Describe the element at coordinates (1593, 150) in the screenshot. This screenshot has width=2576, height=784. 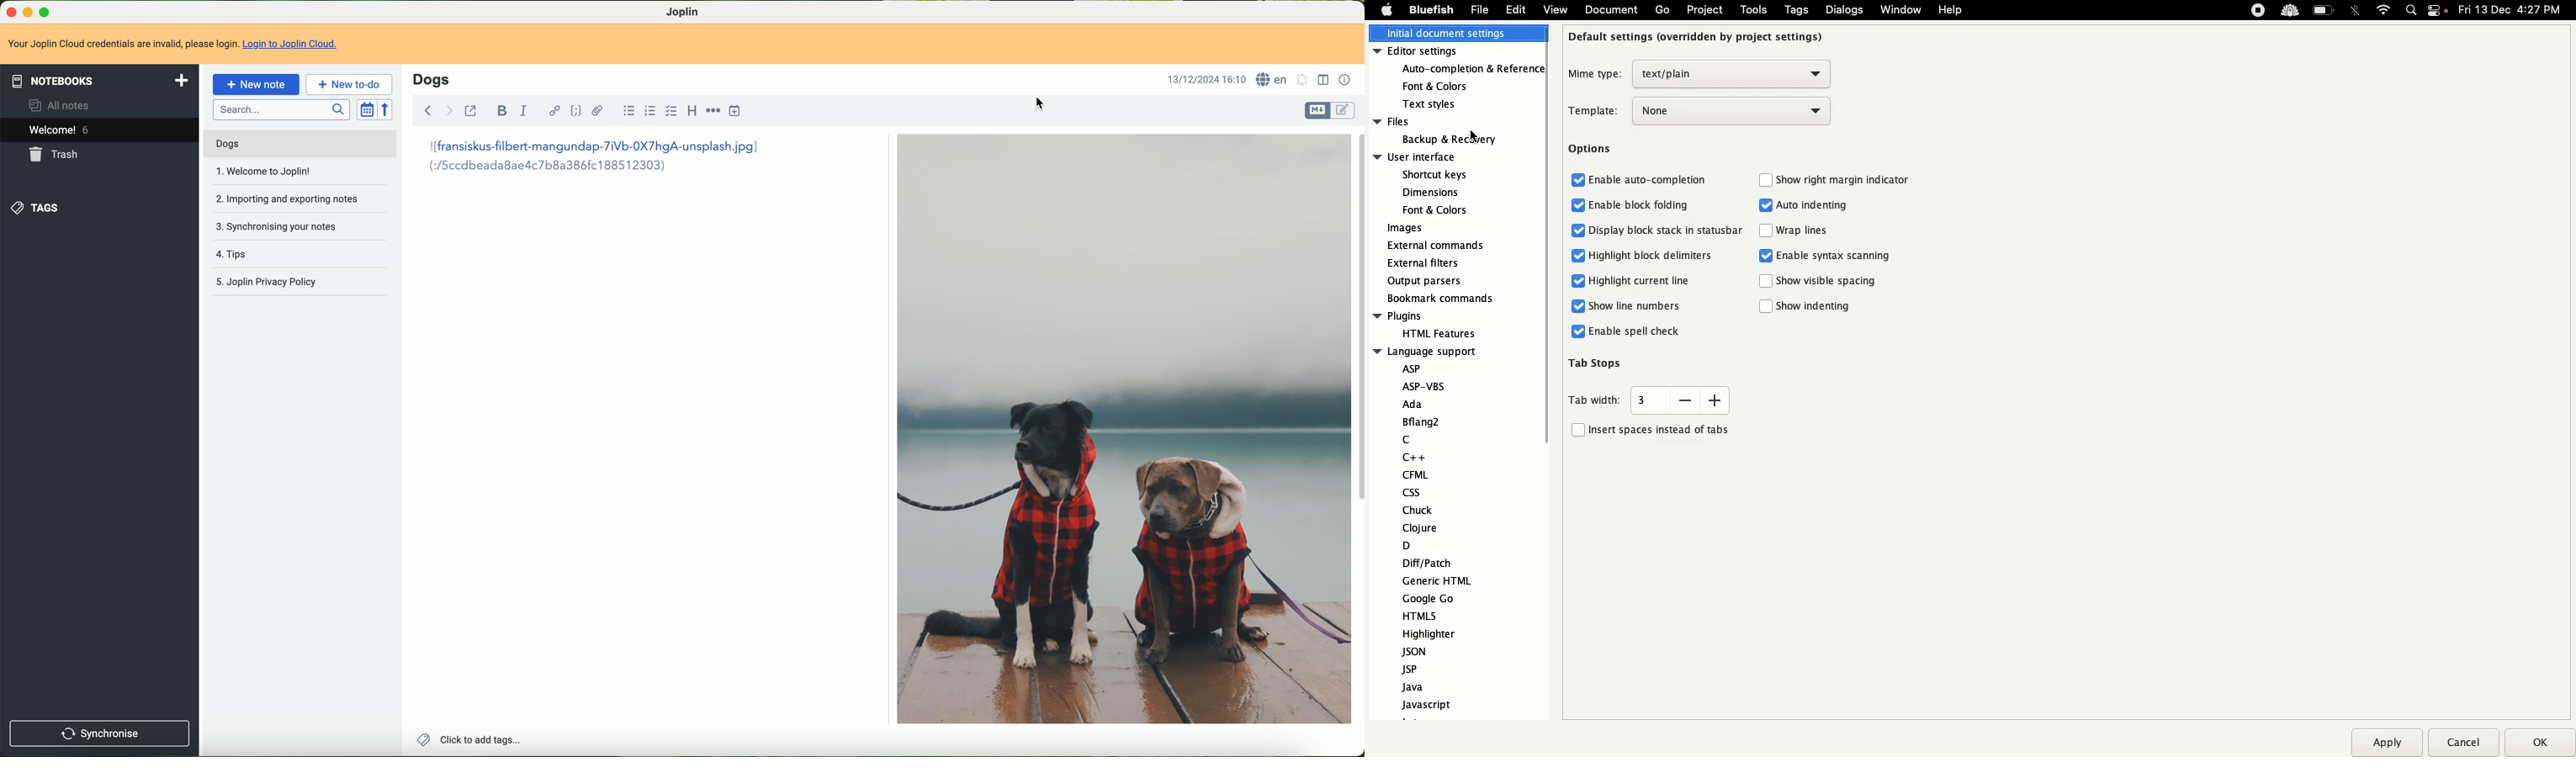
I see `Options` at that location.